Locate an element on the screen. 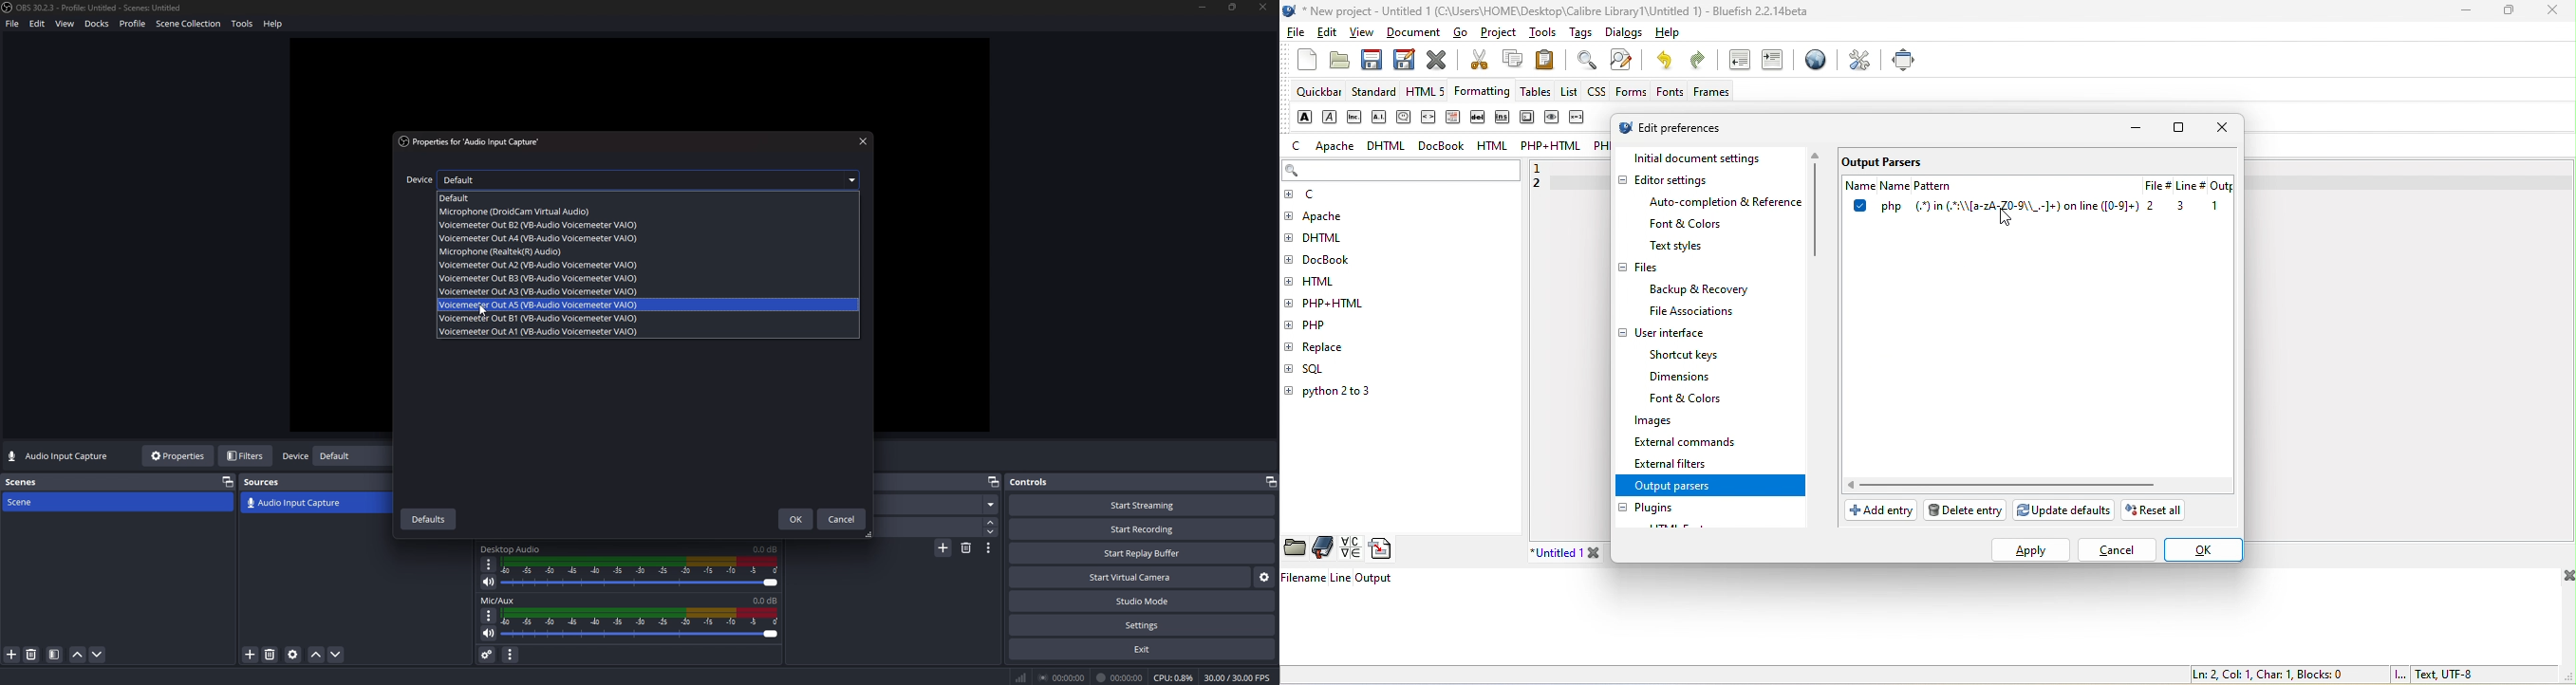 This screenshot has width=2576, height=700. move source up is located at coordinates (317, 655).